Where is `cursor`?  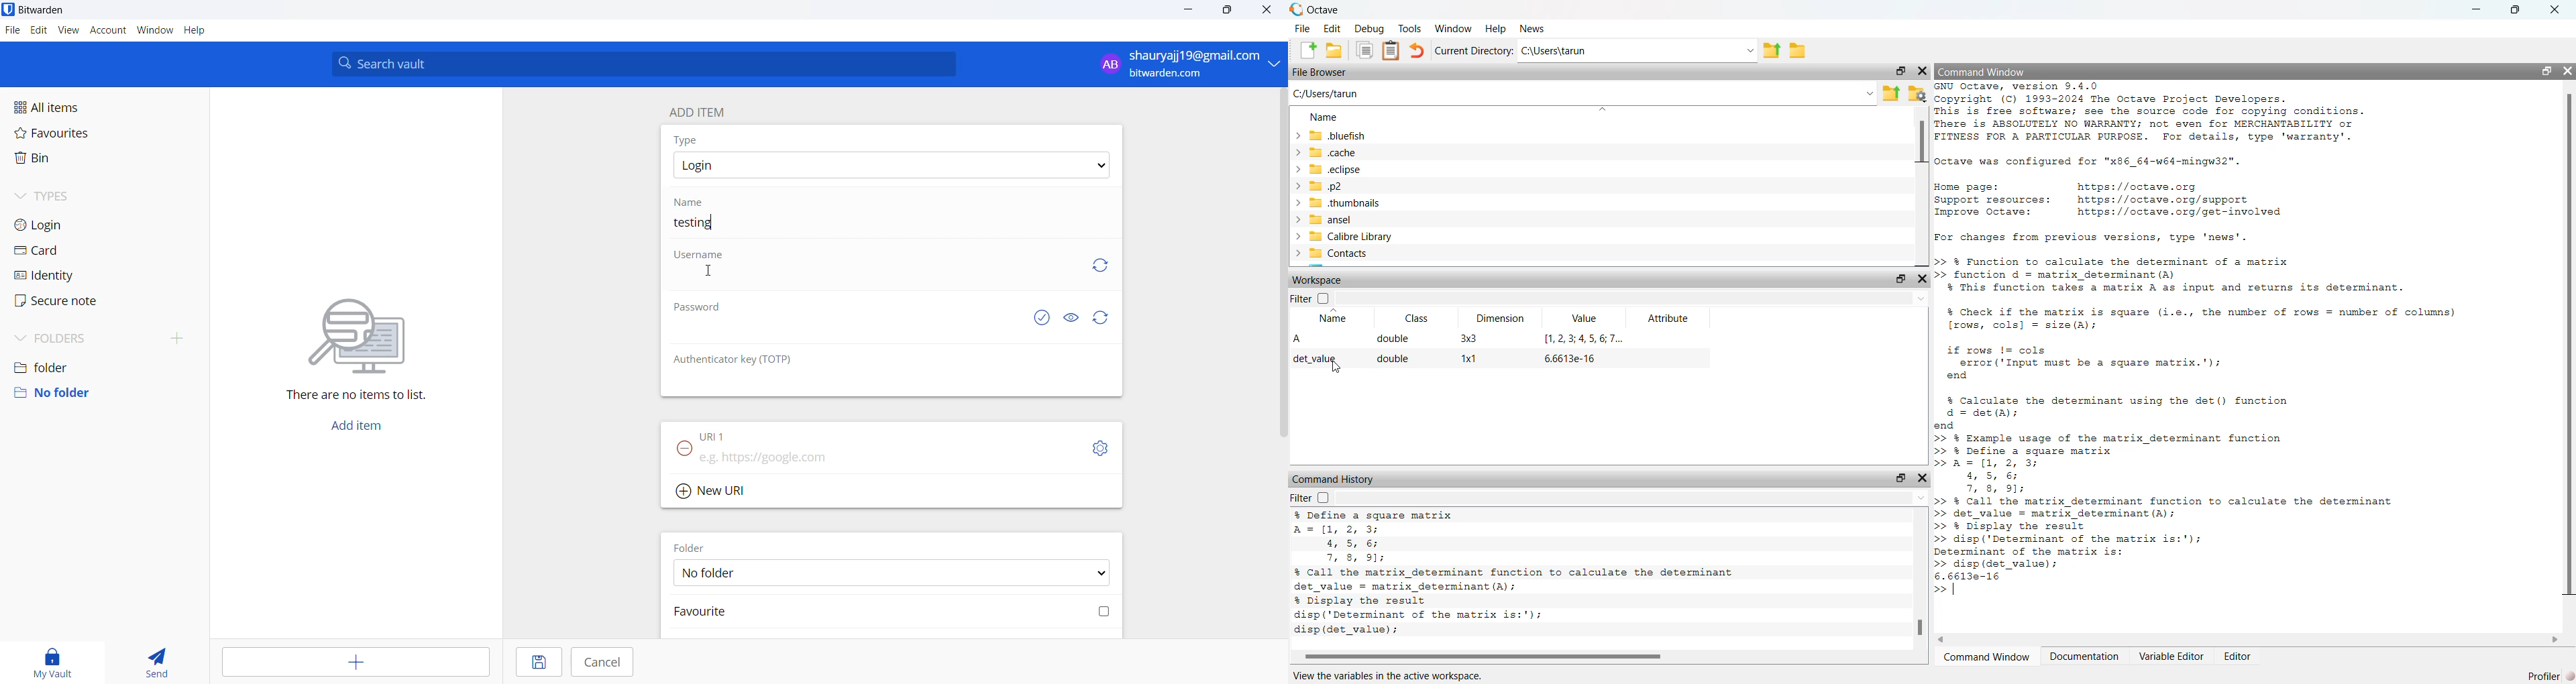 cursor is located at coordinates (712, 270).